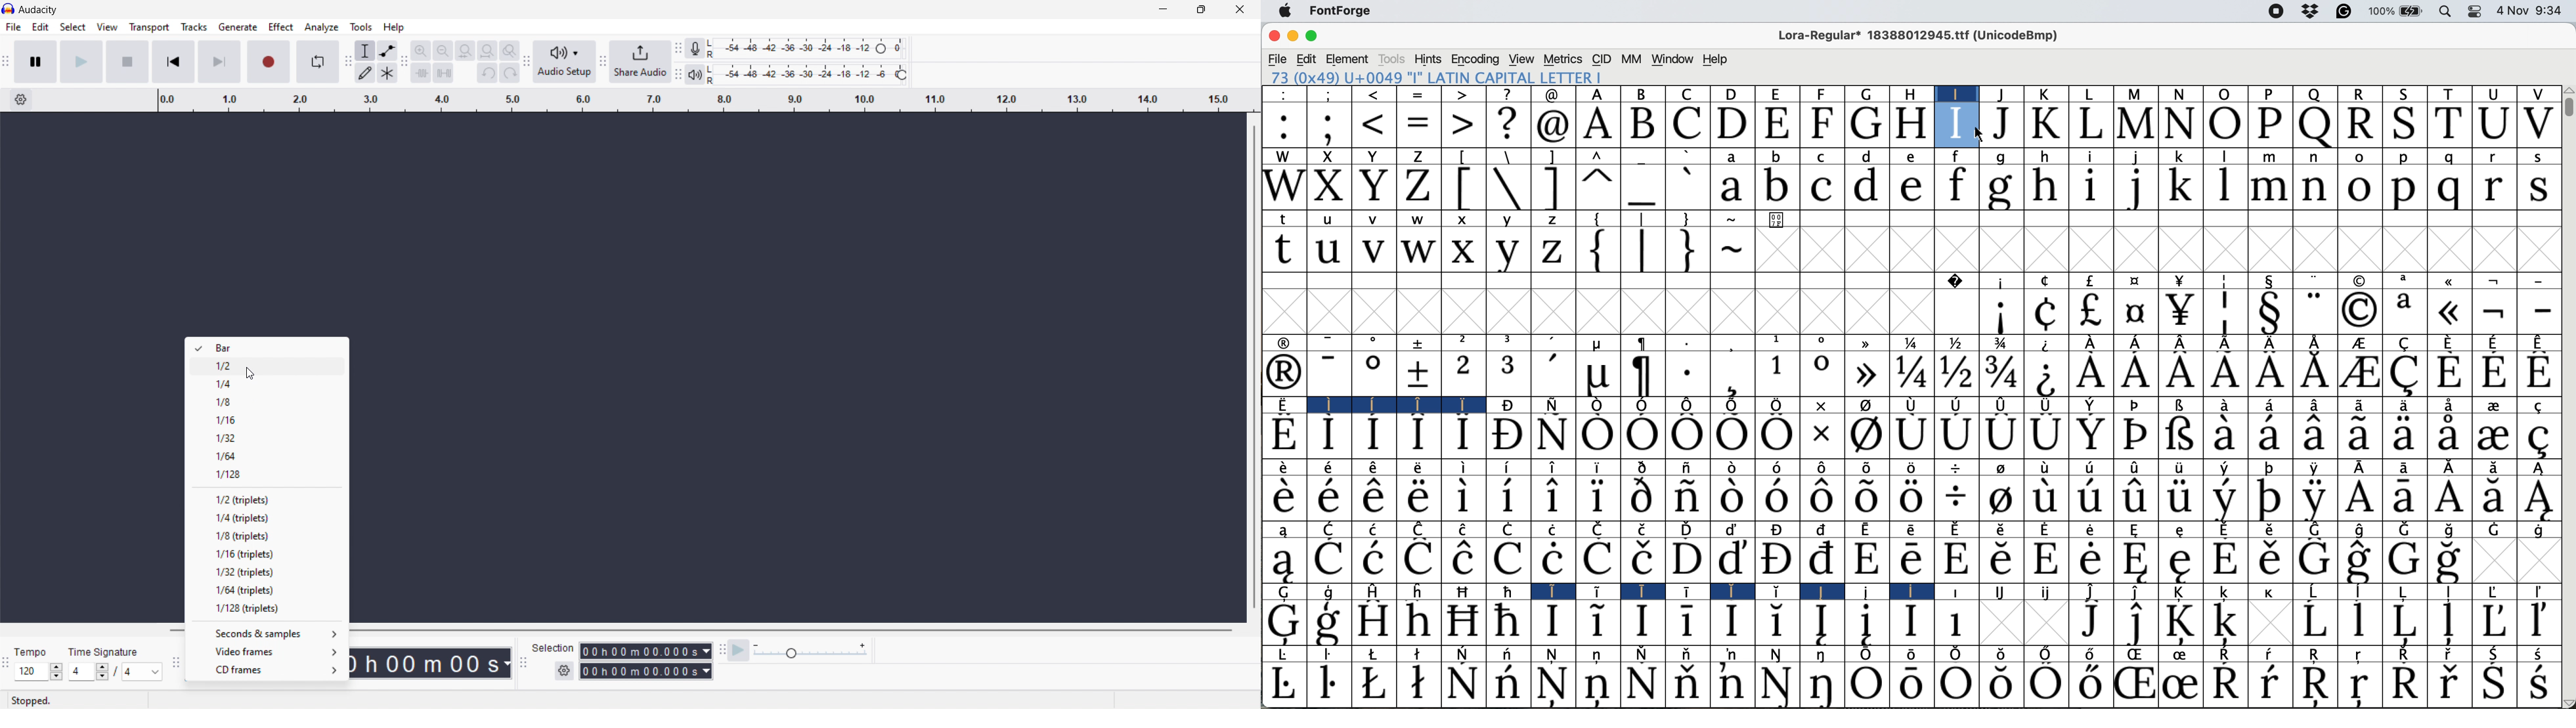 The image size is (2576, 728). I want to click on Symbol, so click(1777, 655).